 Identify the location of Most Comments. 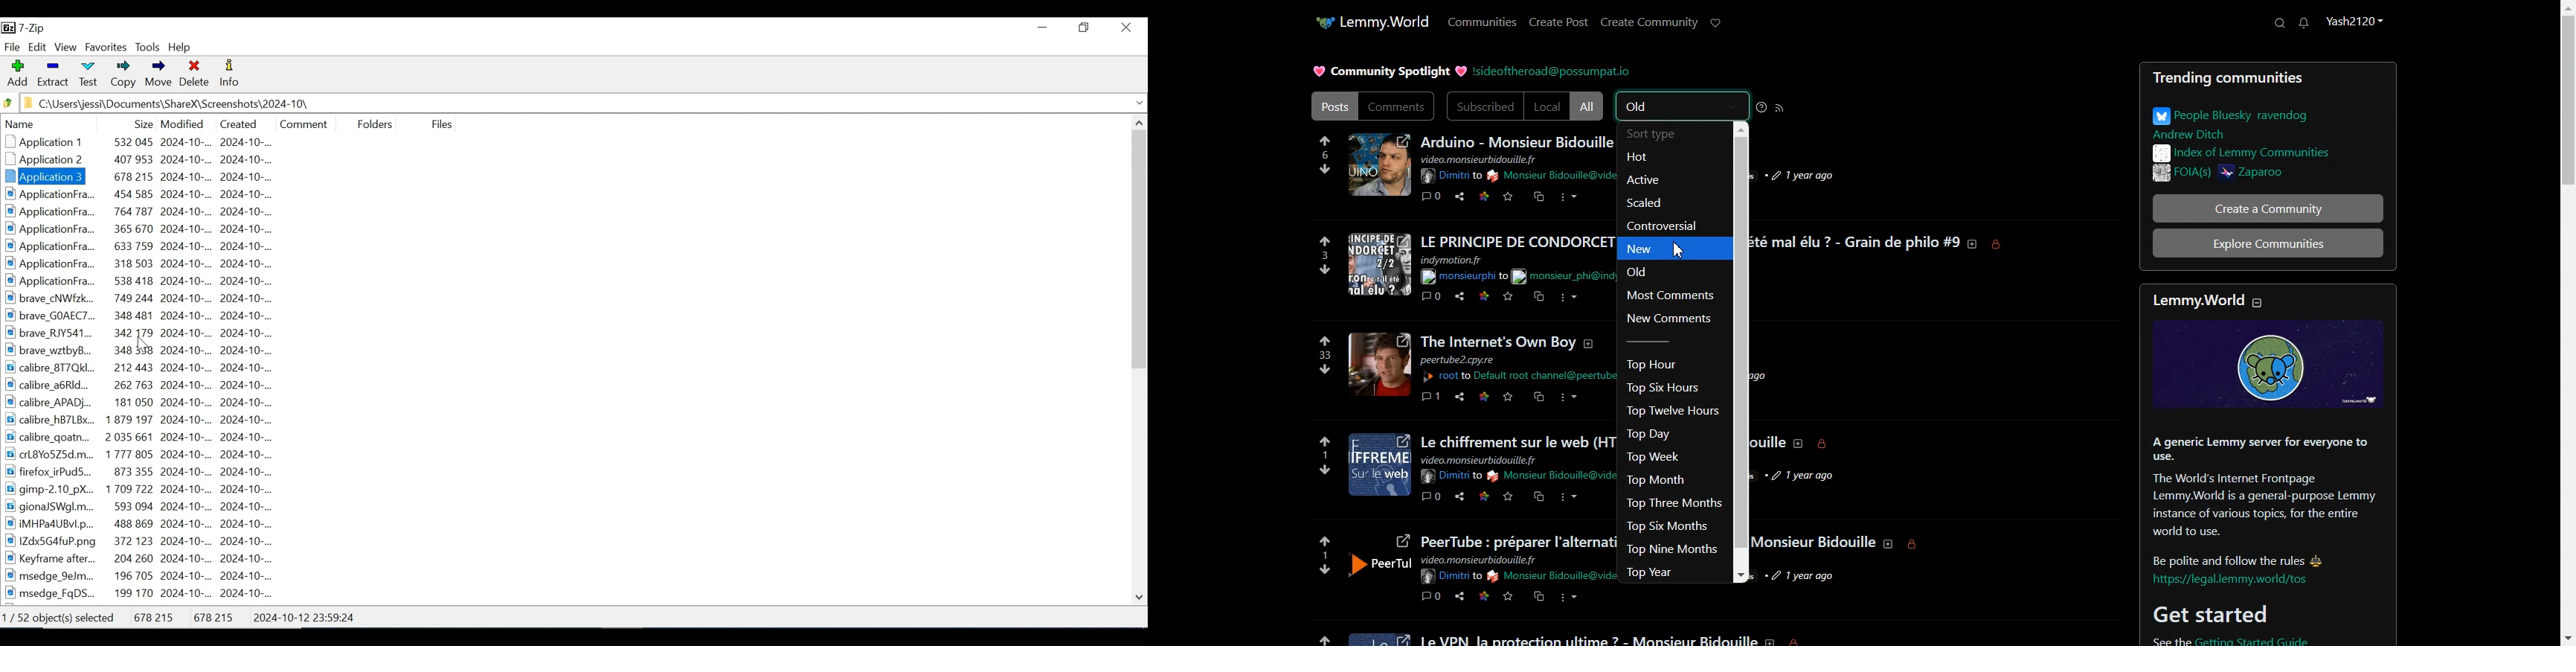
(1668, 295).